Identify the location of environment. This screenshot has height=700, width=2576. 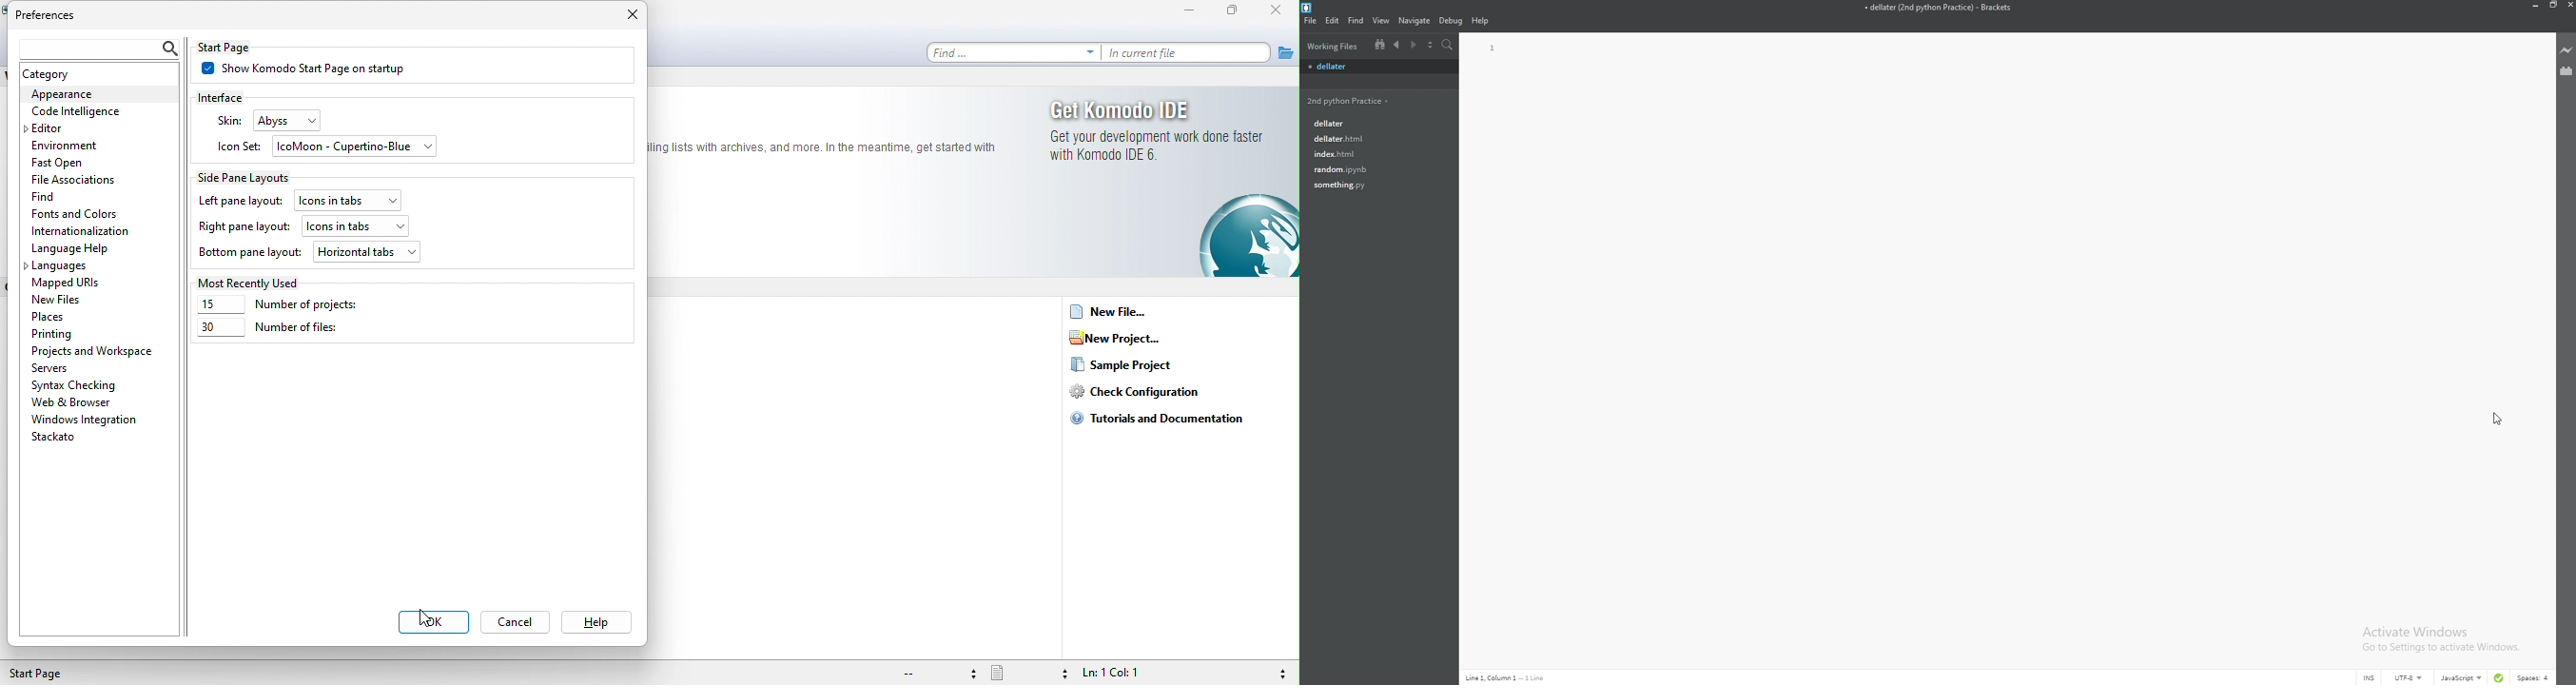
(70, 145).